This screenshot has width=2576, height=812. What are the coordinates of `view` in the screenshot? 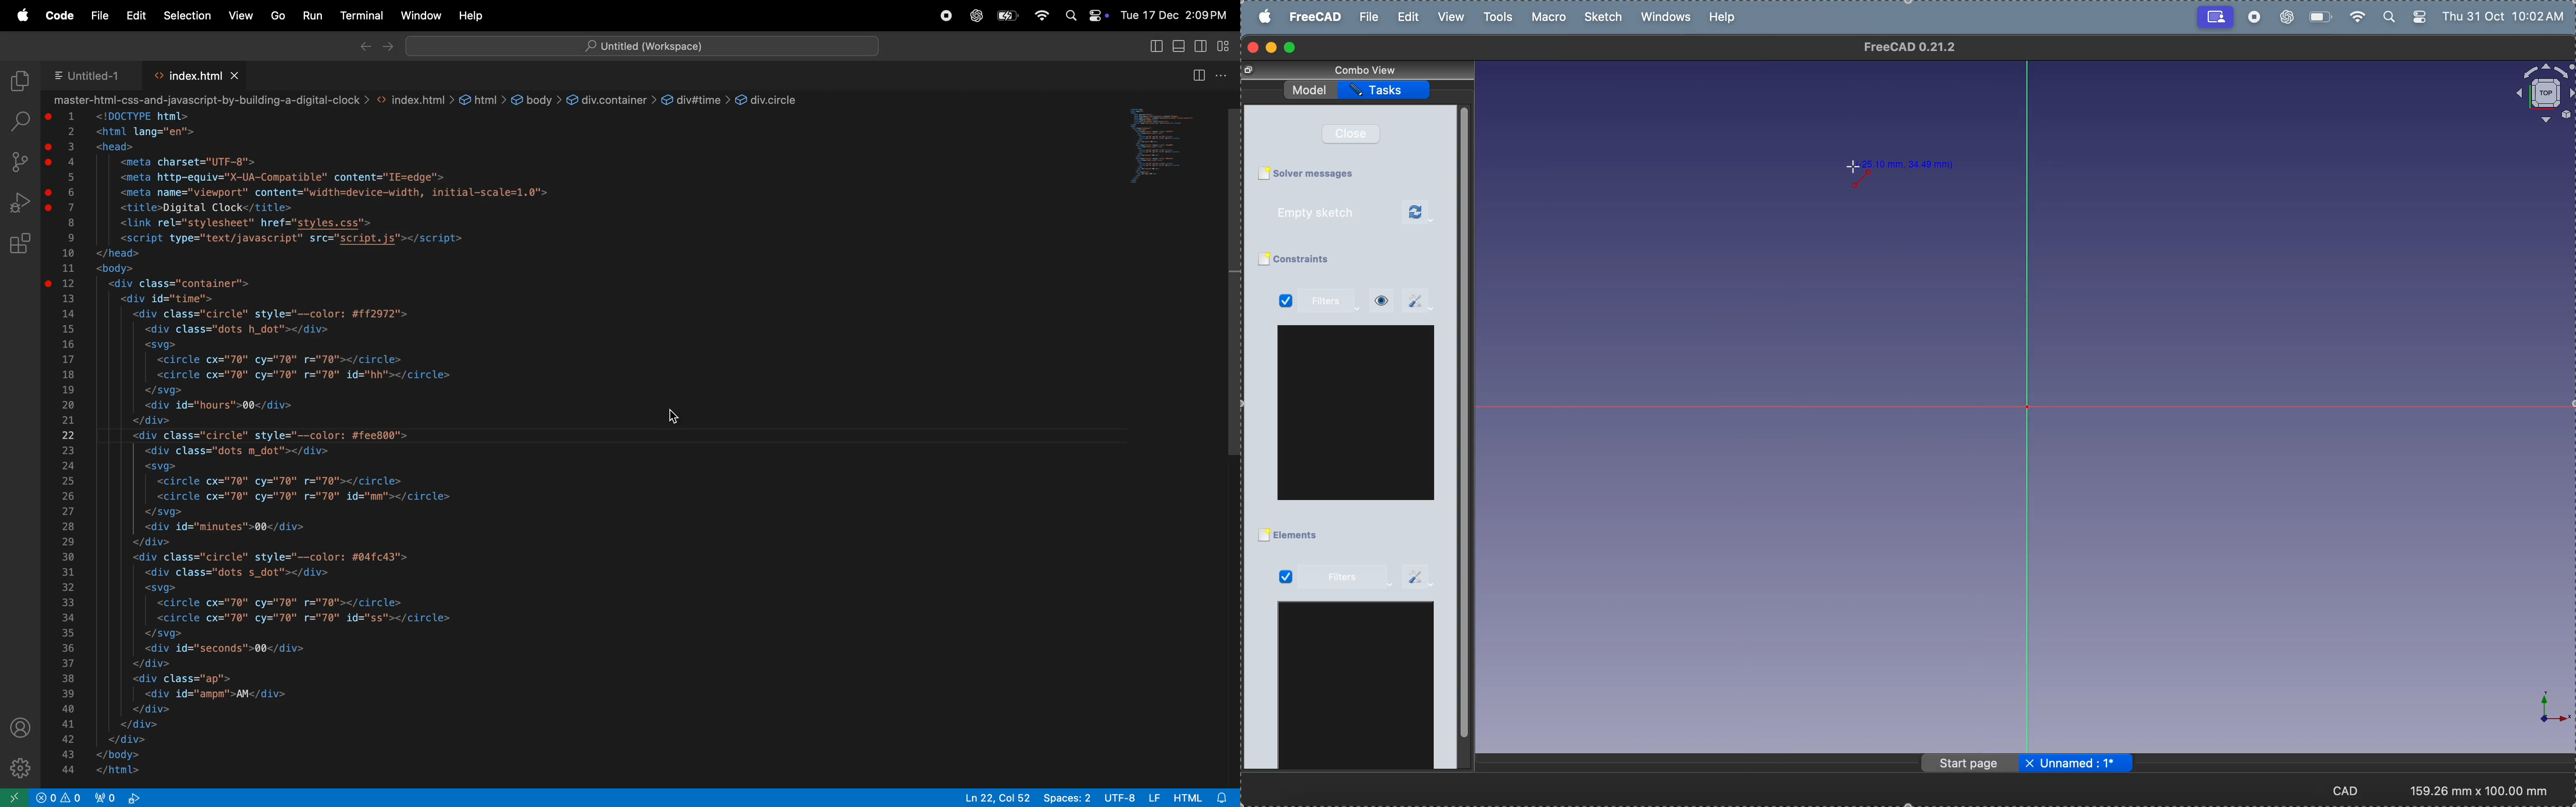 It's located at (1382, 301).